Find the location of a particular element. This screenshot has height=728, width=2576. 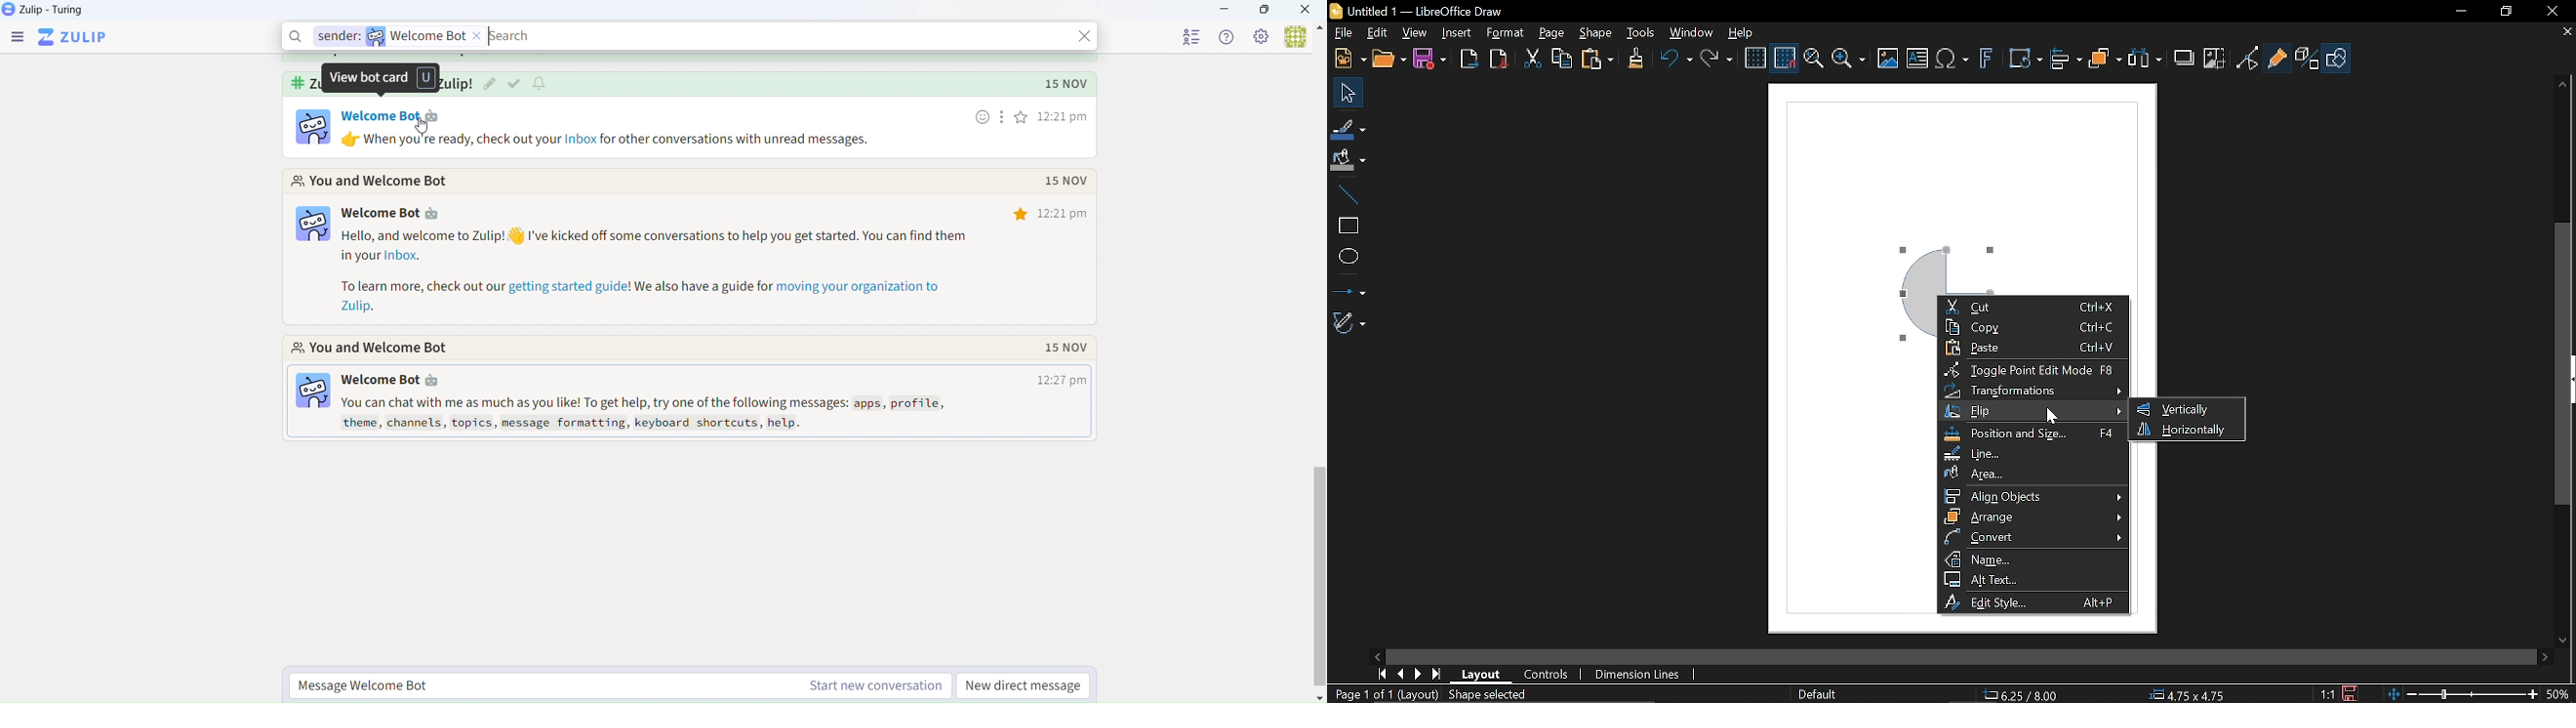

Save is located at coordinates (1433, 59).